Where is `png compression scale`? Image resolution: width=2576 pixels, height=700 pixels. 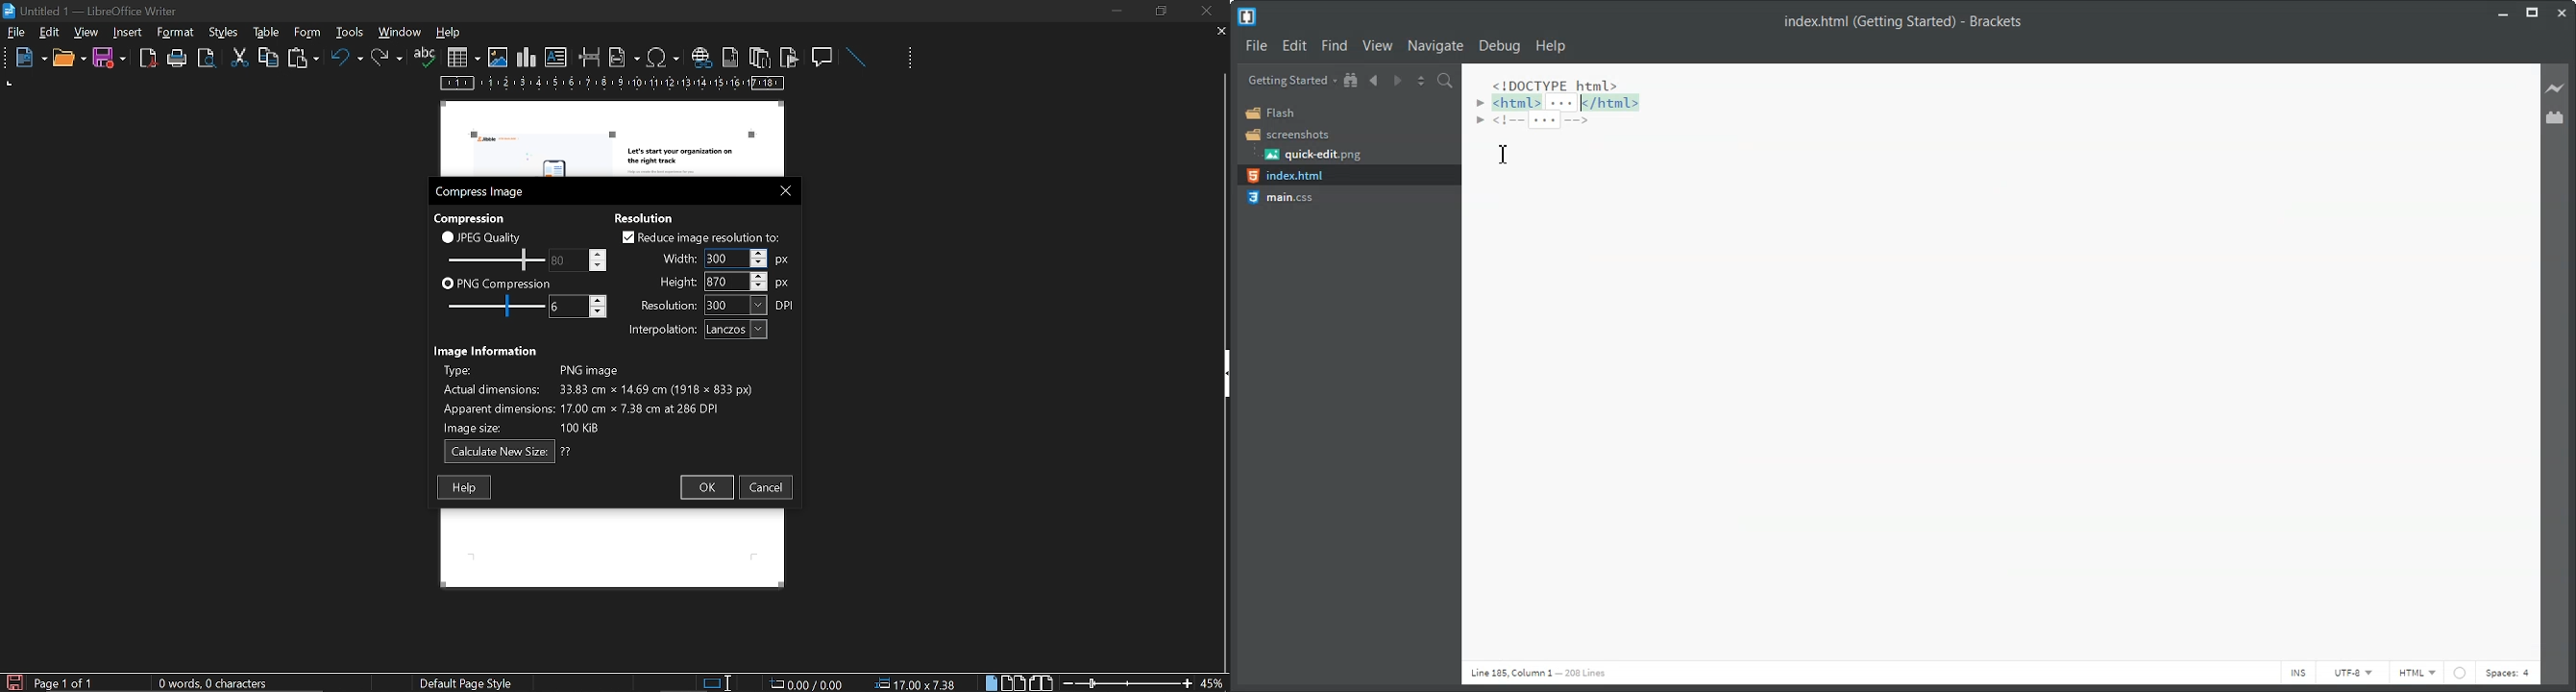 png compression scale is located at coordinates (491, 306).